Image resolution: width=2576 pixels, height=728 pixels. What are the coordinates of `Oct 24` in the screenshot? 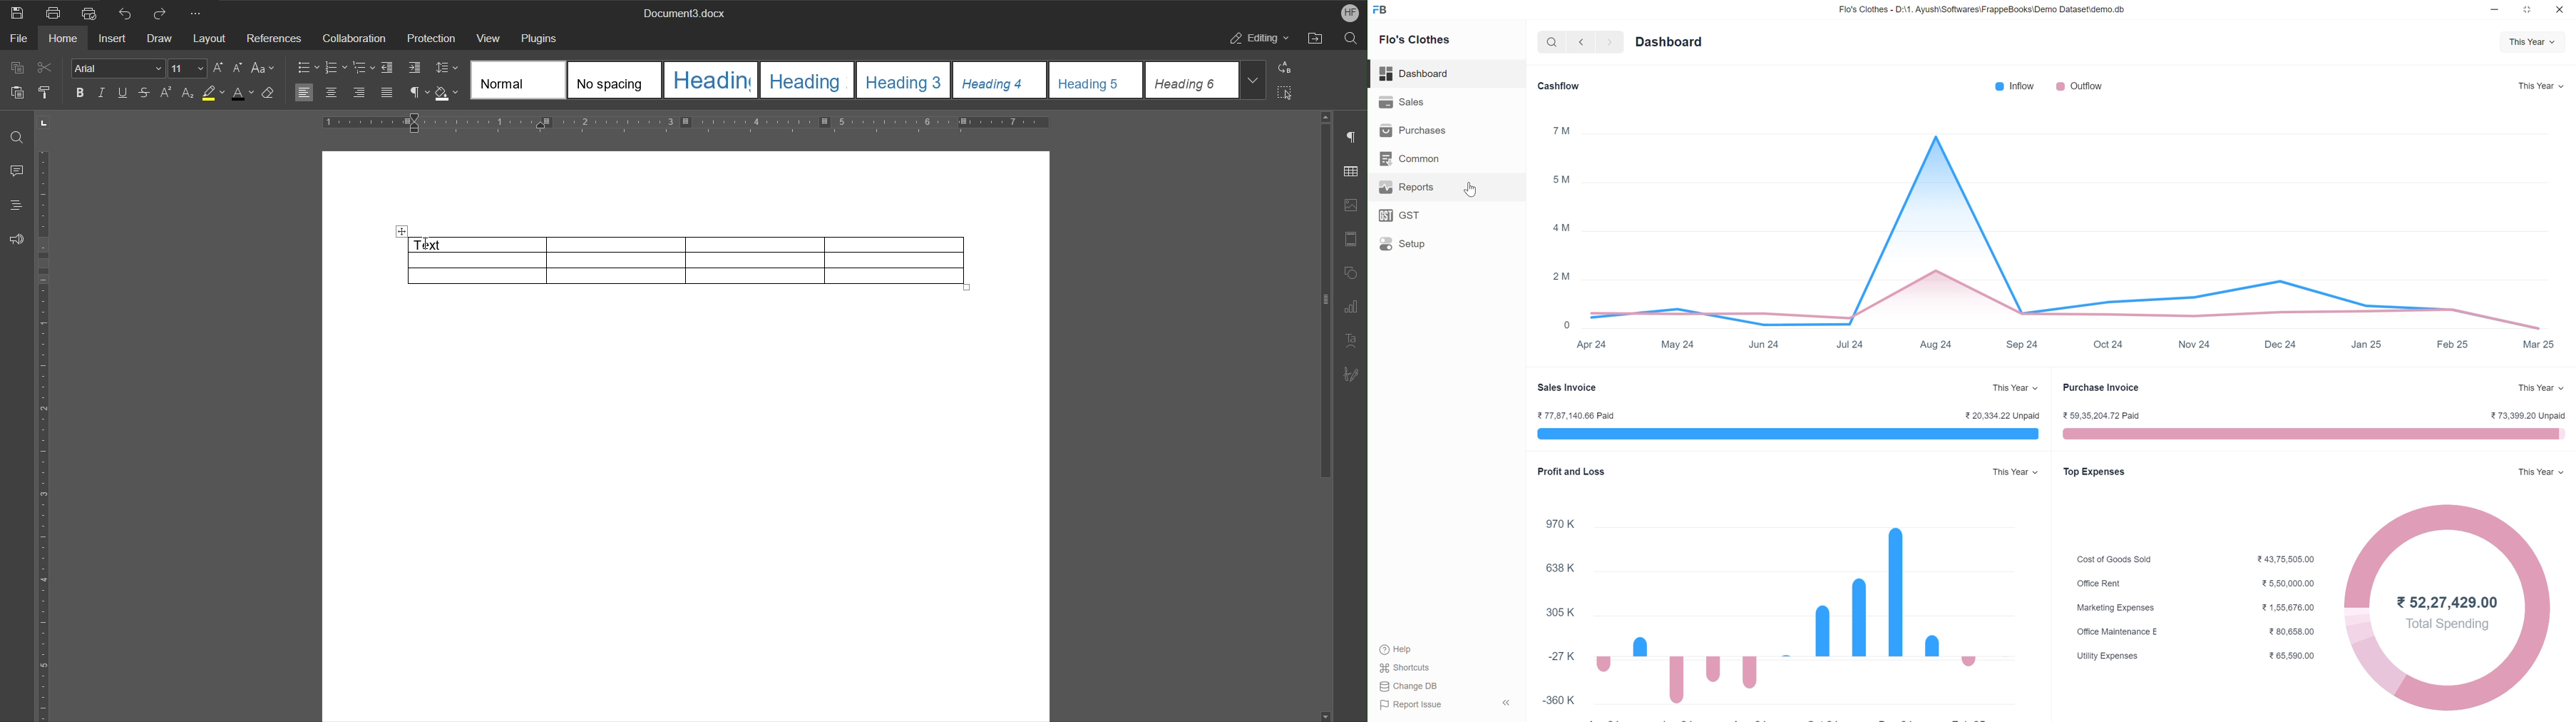 It's located at (2109, 345).